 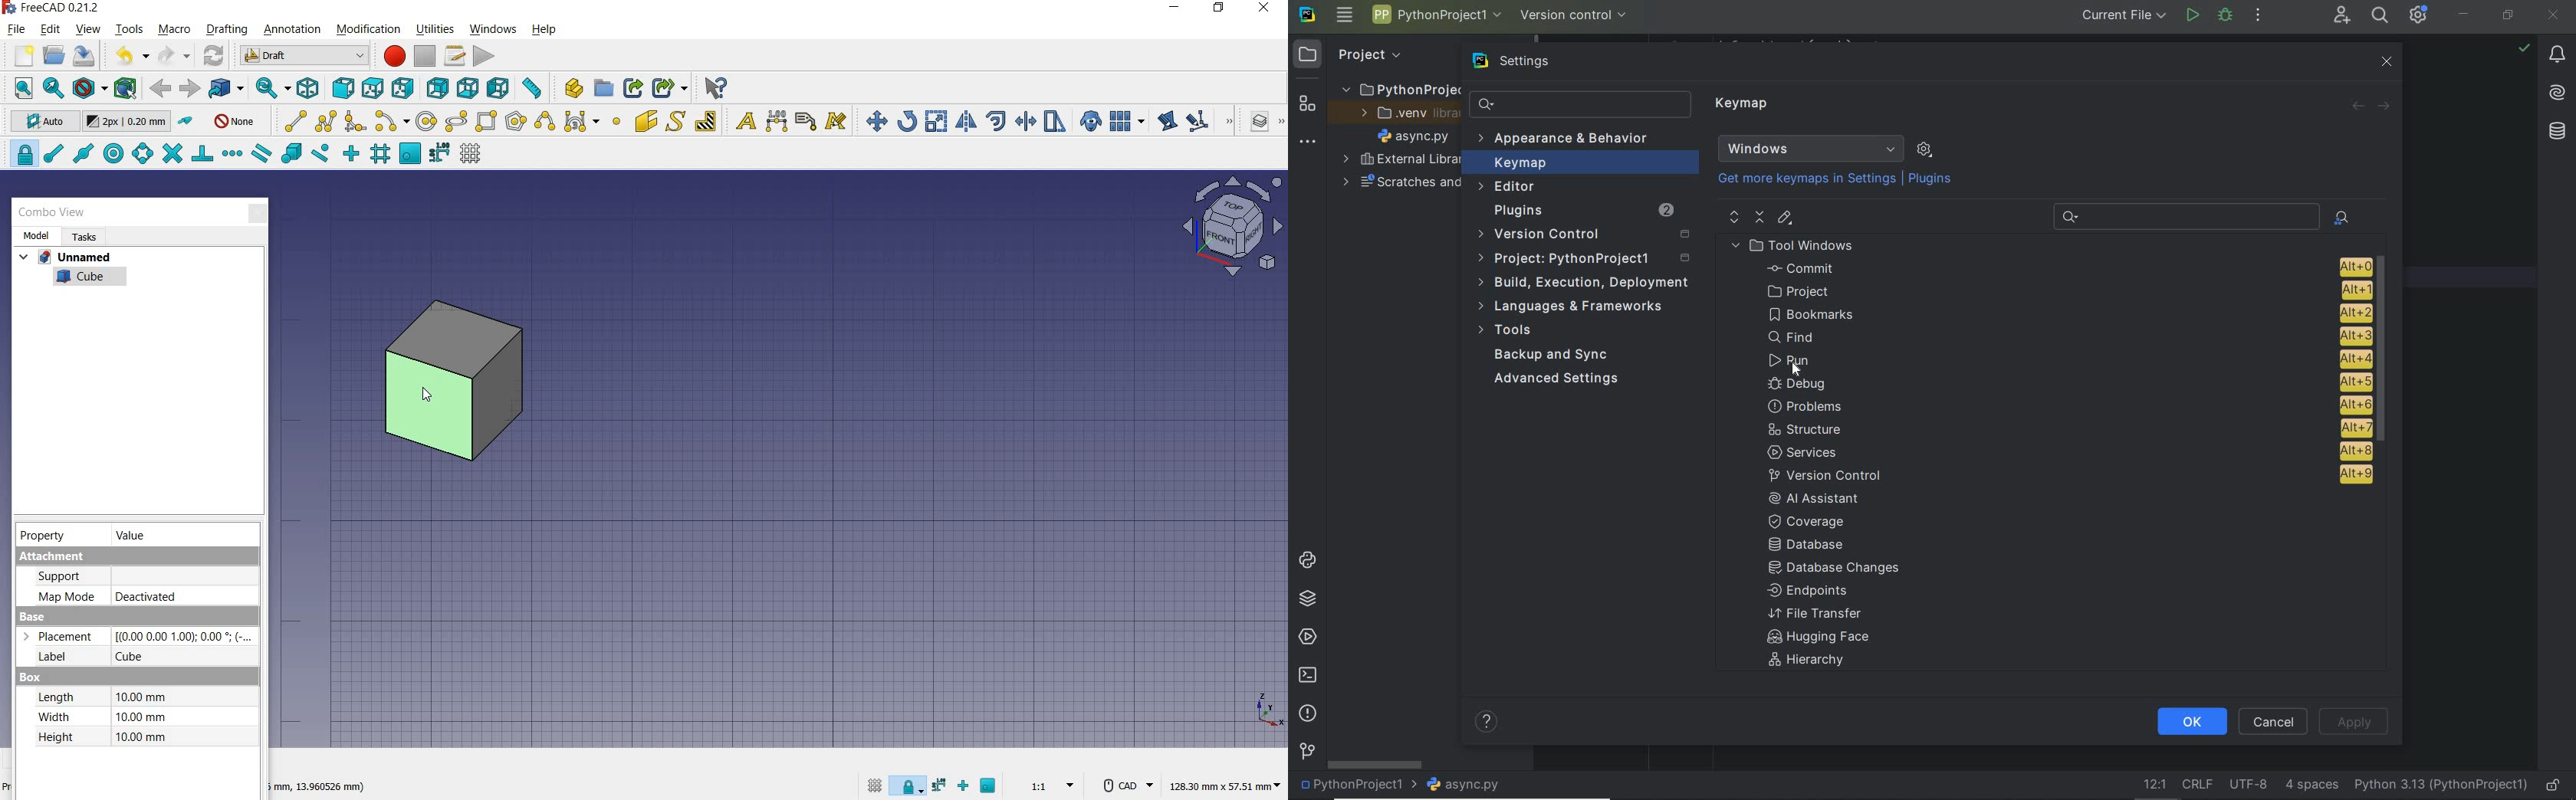 I want to click on Attachment, so click(x=135, y=556).